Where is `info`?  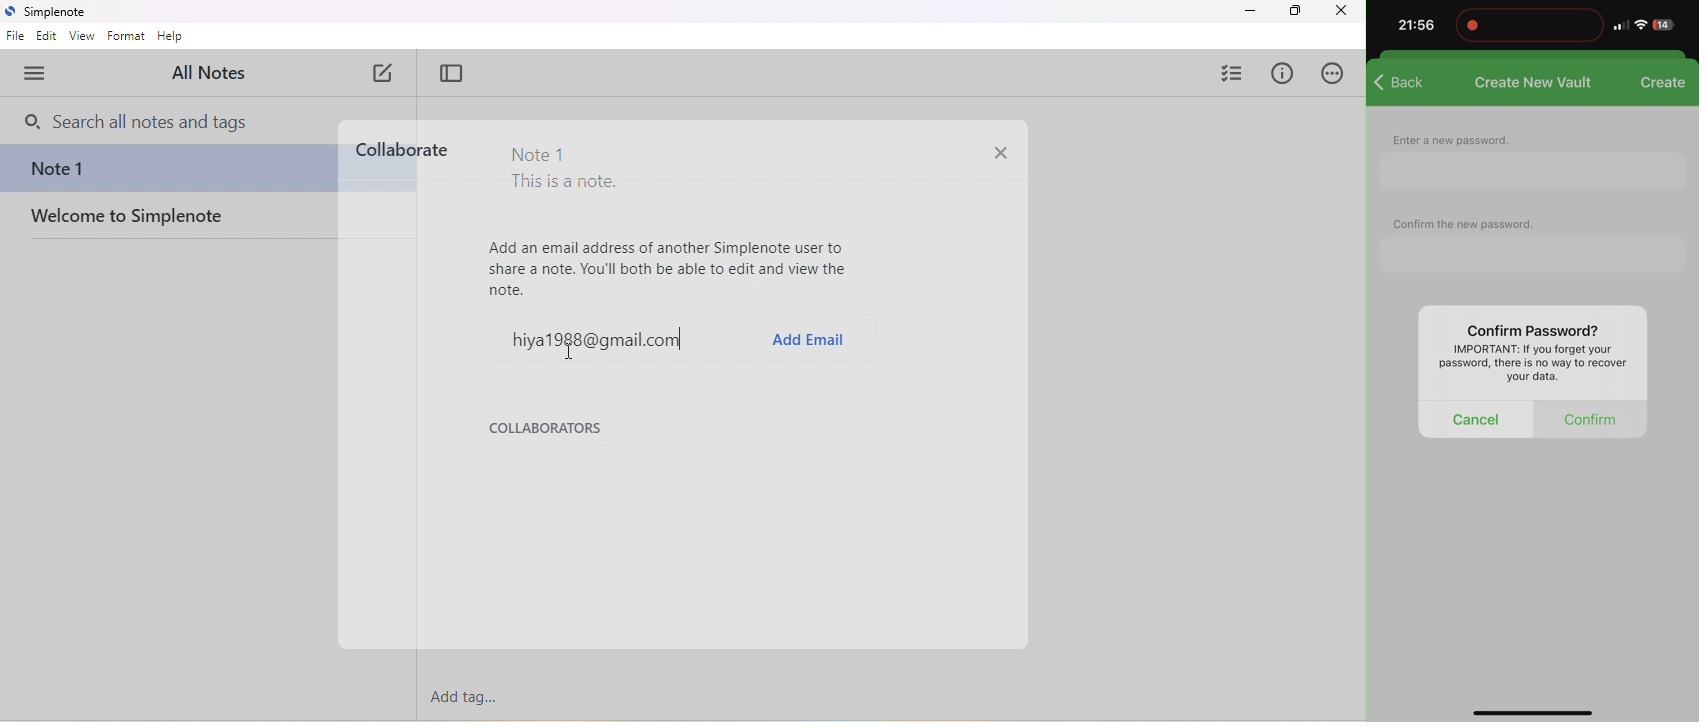
info is located at coordinates (1281, 73).